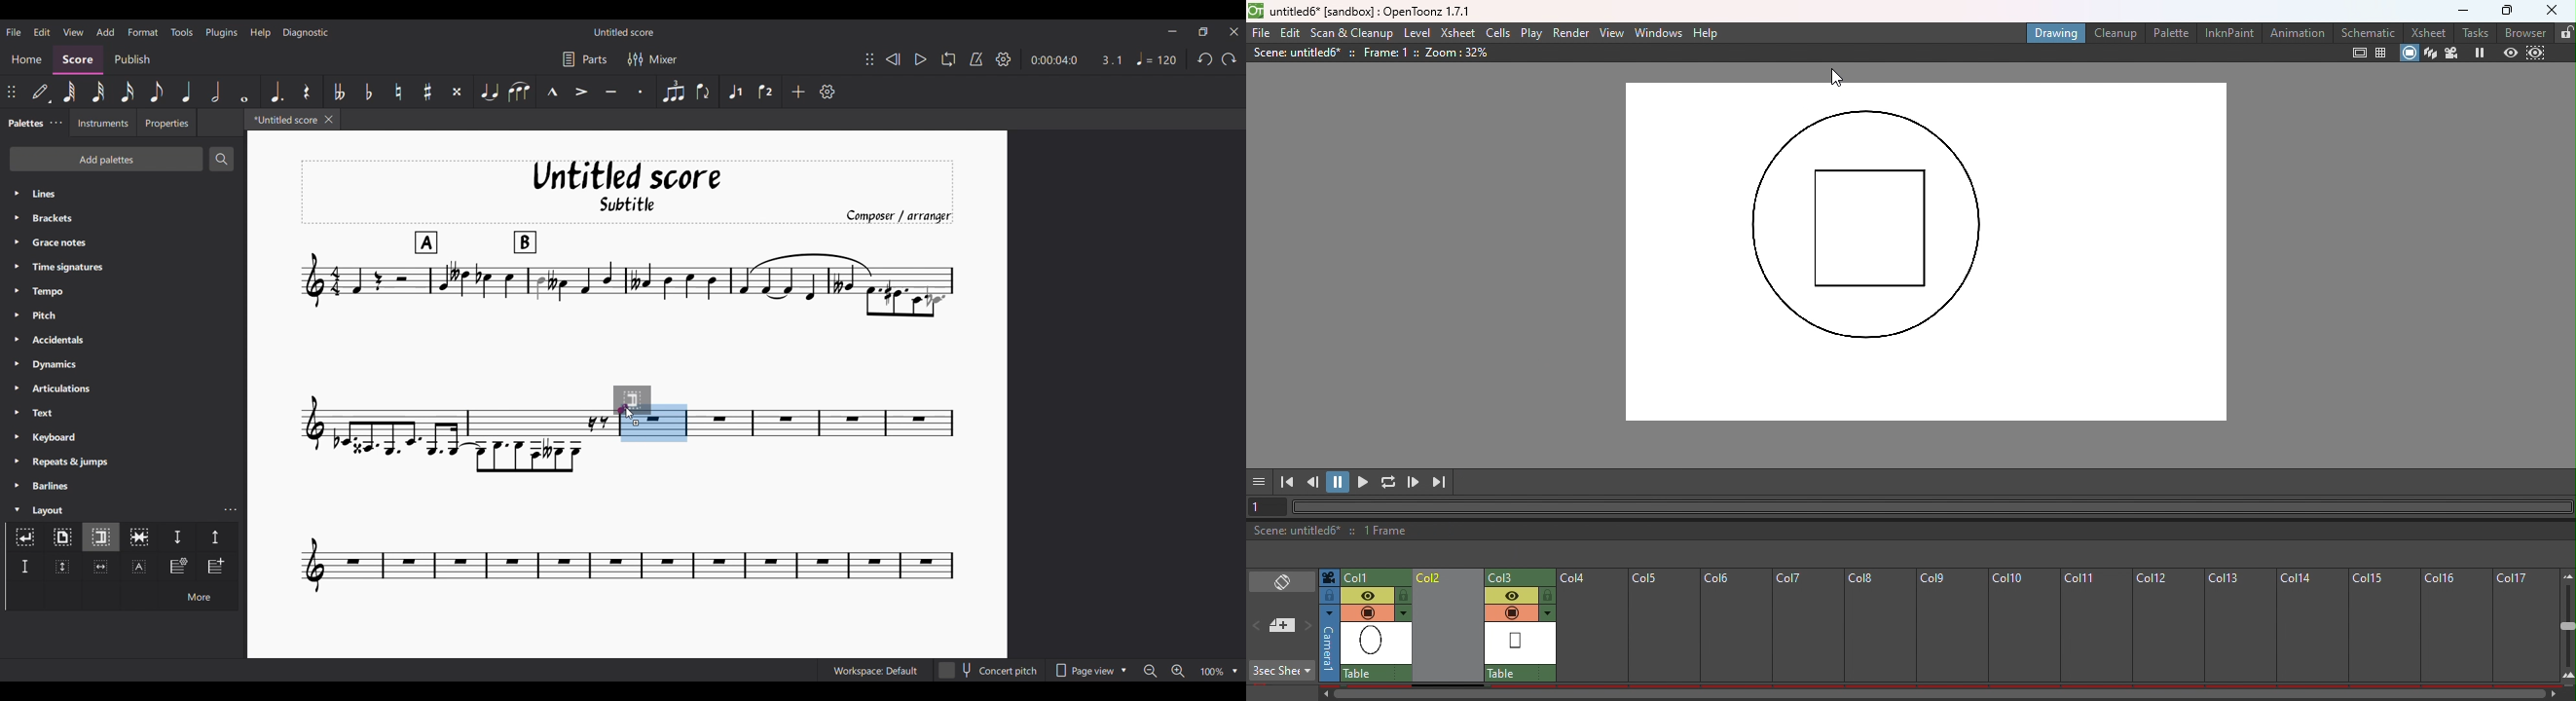  I want to click on Workspace: Default, so click(876, 670).